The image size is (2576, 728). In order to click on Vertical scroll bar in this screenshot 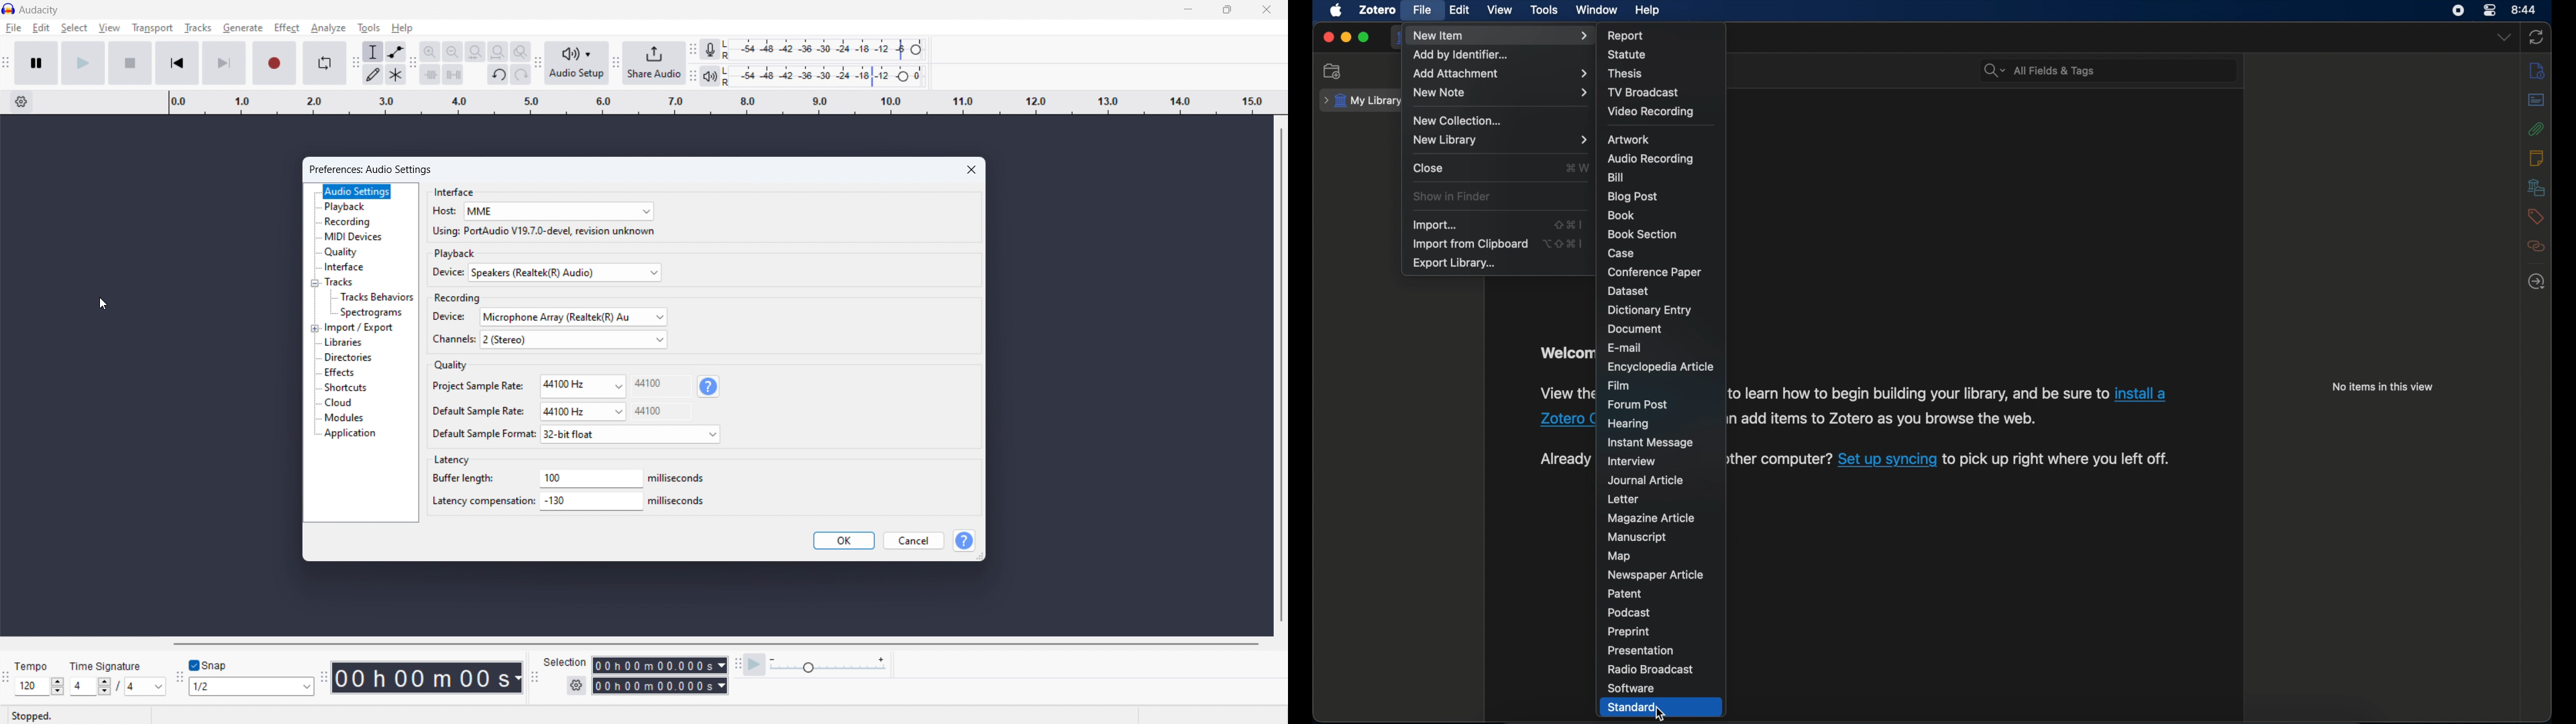, I will do `click(1279, 377)`.